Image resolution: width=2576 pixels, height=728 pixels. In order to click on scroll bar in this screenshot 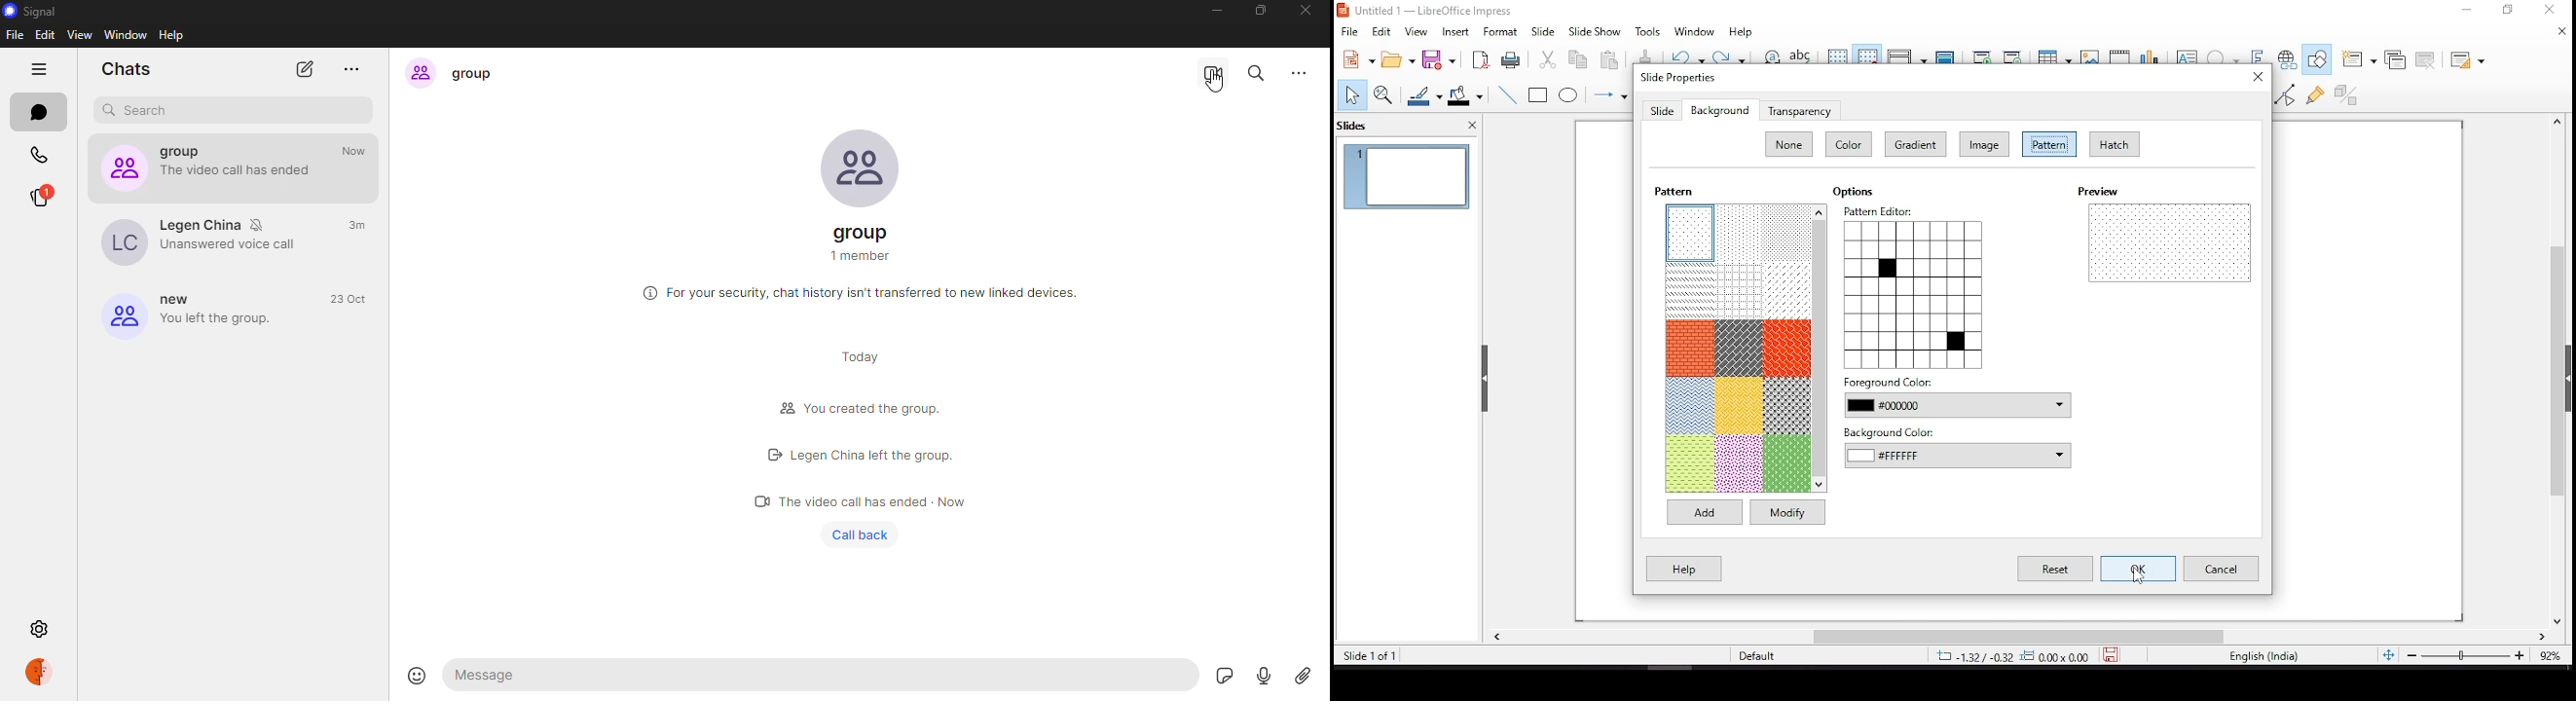, I will do `click(2564, 370)`.